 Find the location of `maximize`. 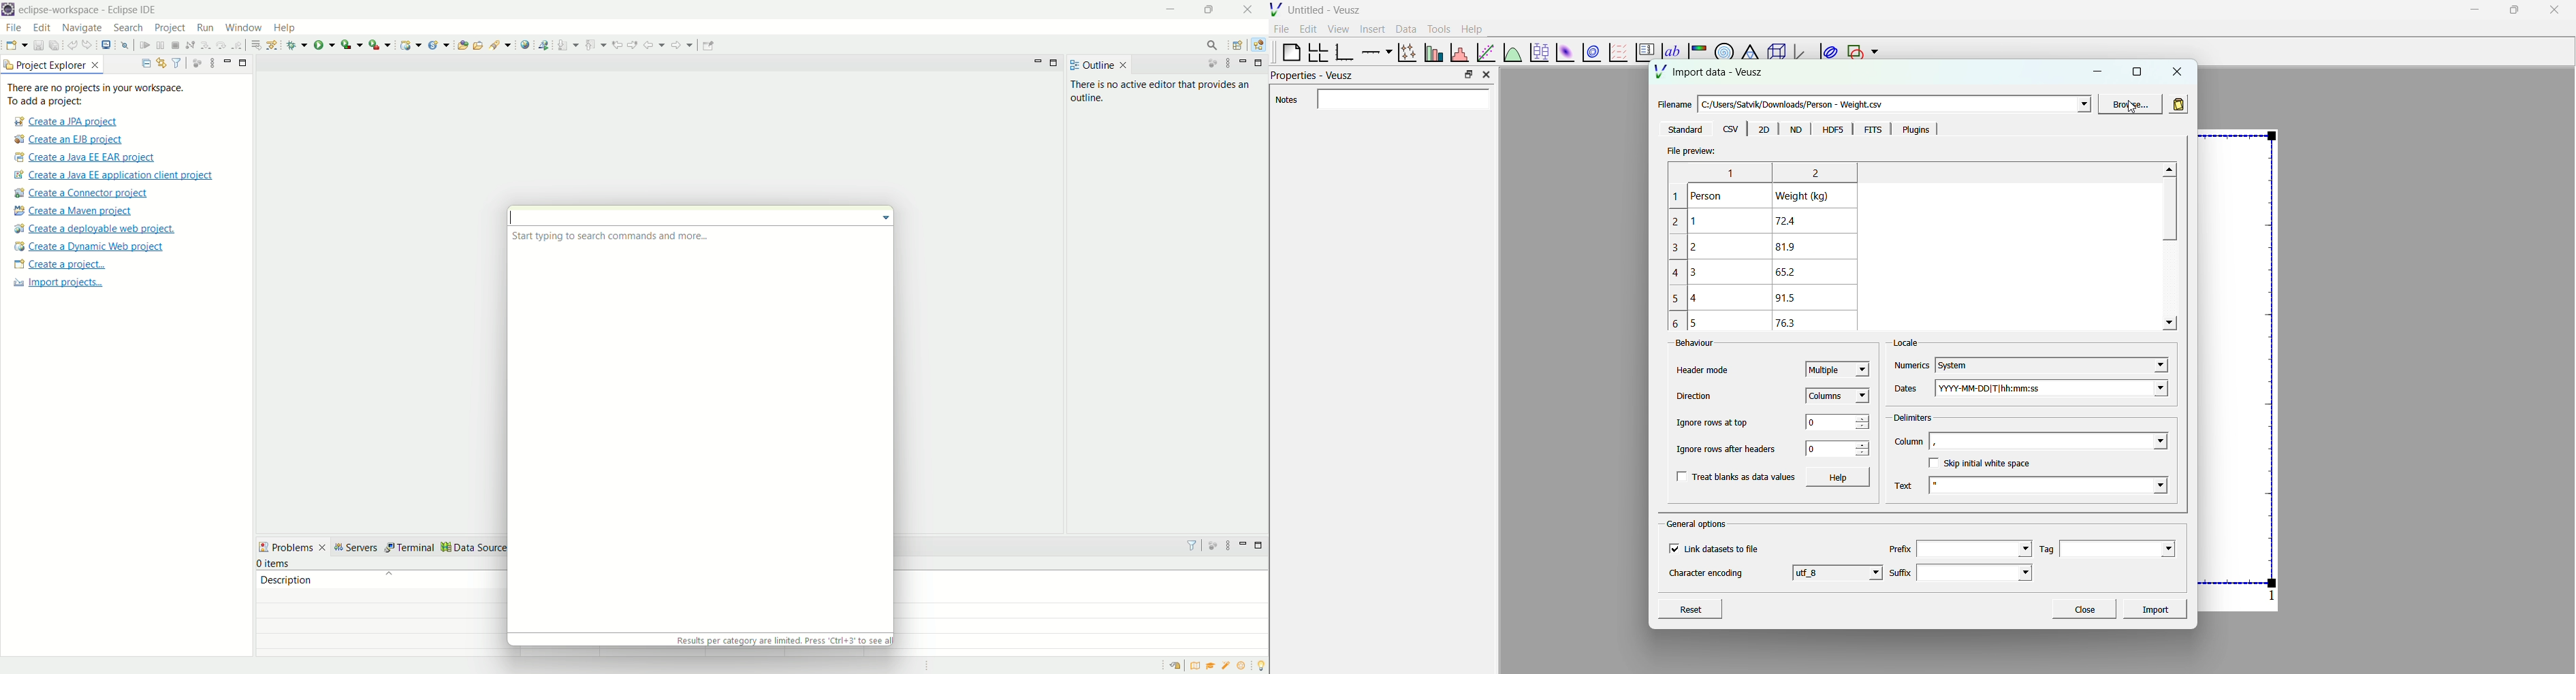

maximize is located at coordinates (2513, 9).